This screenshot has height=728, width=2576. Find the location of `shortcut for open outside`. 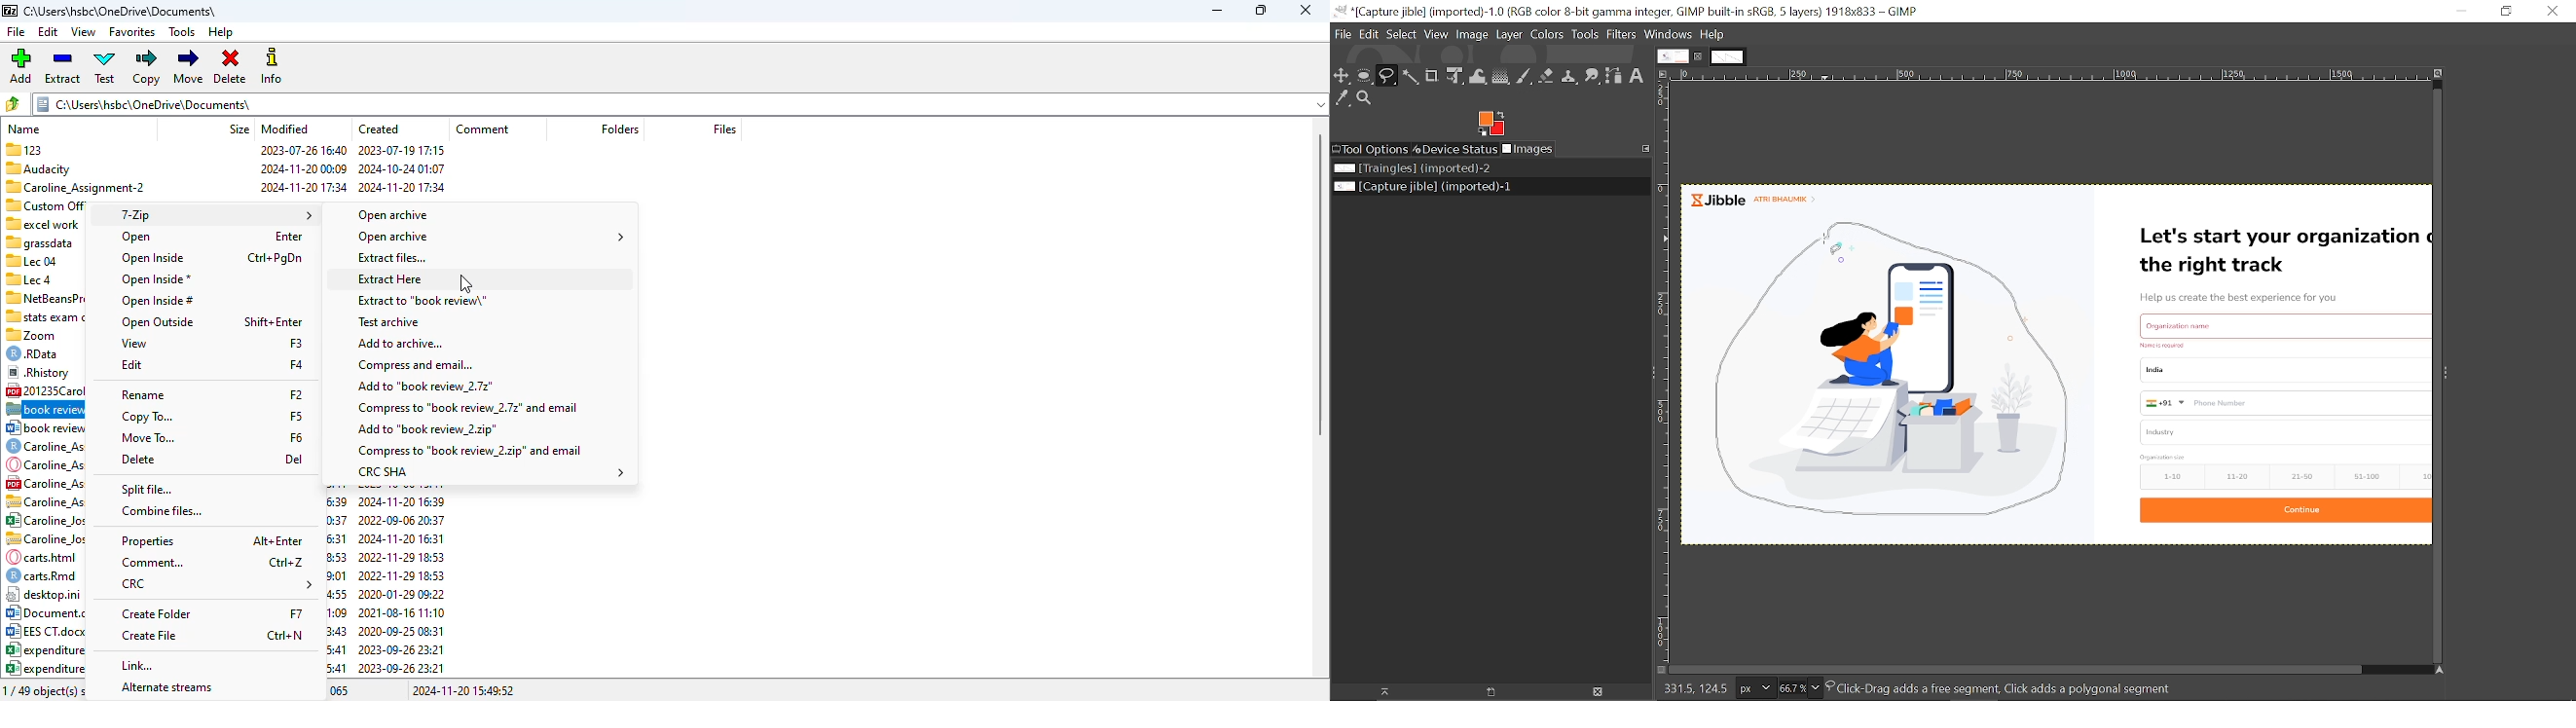

shortcut for open outside is located at coordinates (273, 322).